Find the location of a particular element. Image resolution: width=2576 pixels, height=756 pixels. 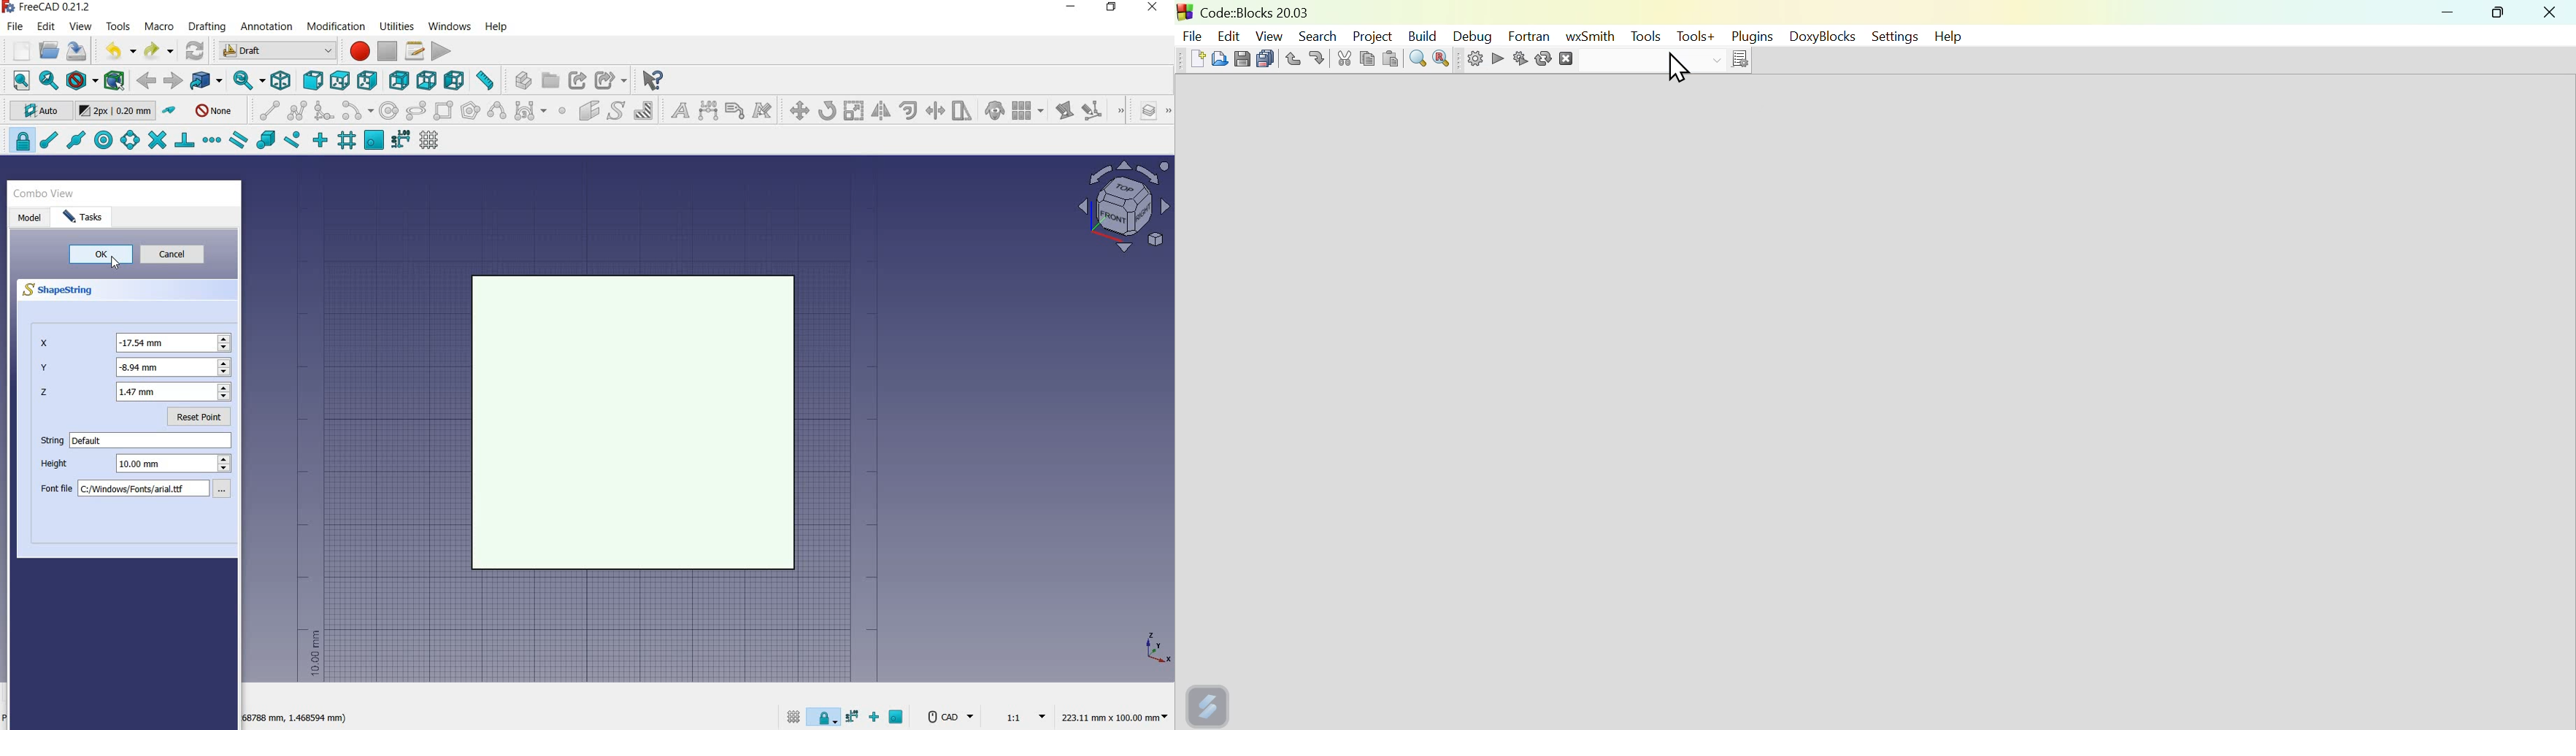

snapdimensions is located at coordinates (854, 717).